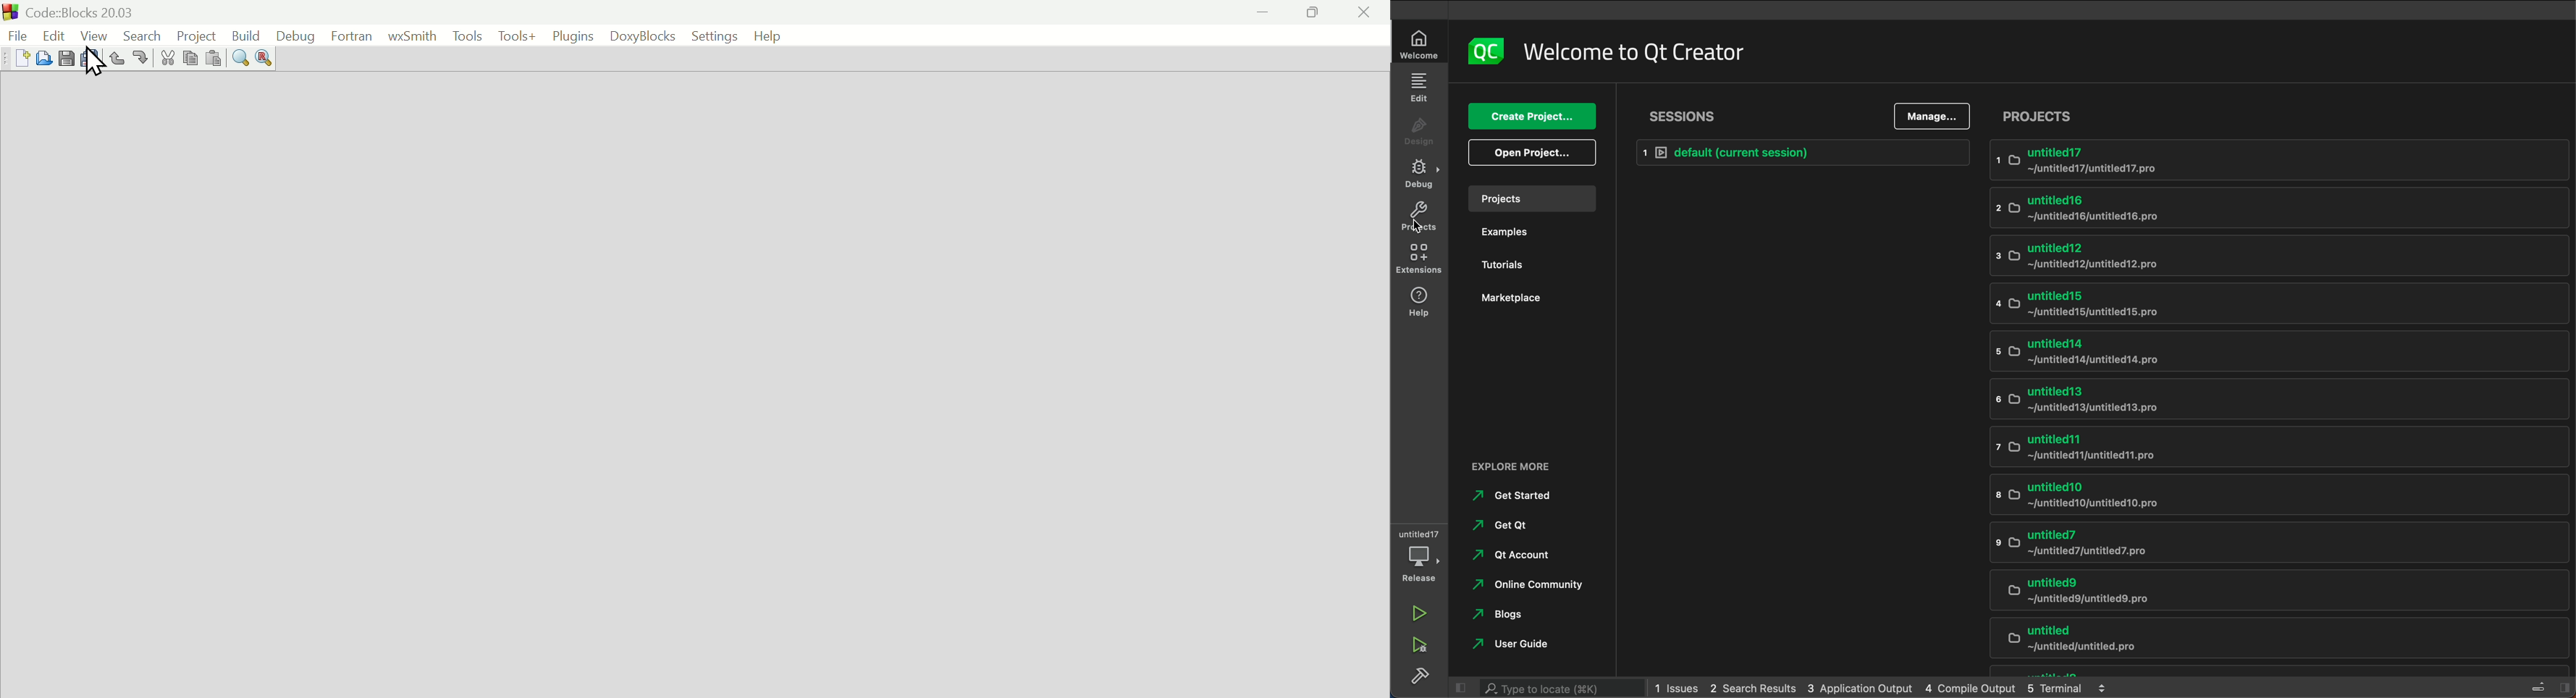 Image resolution: width=2576 pixels, height=700 pixels. Describe the element at coordinates (17, 35) in the screenshot. I see `File` at that location.